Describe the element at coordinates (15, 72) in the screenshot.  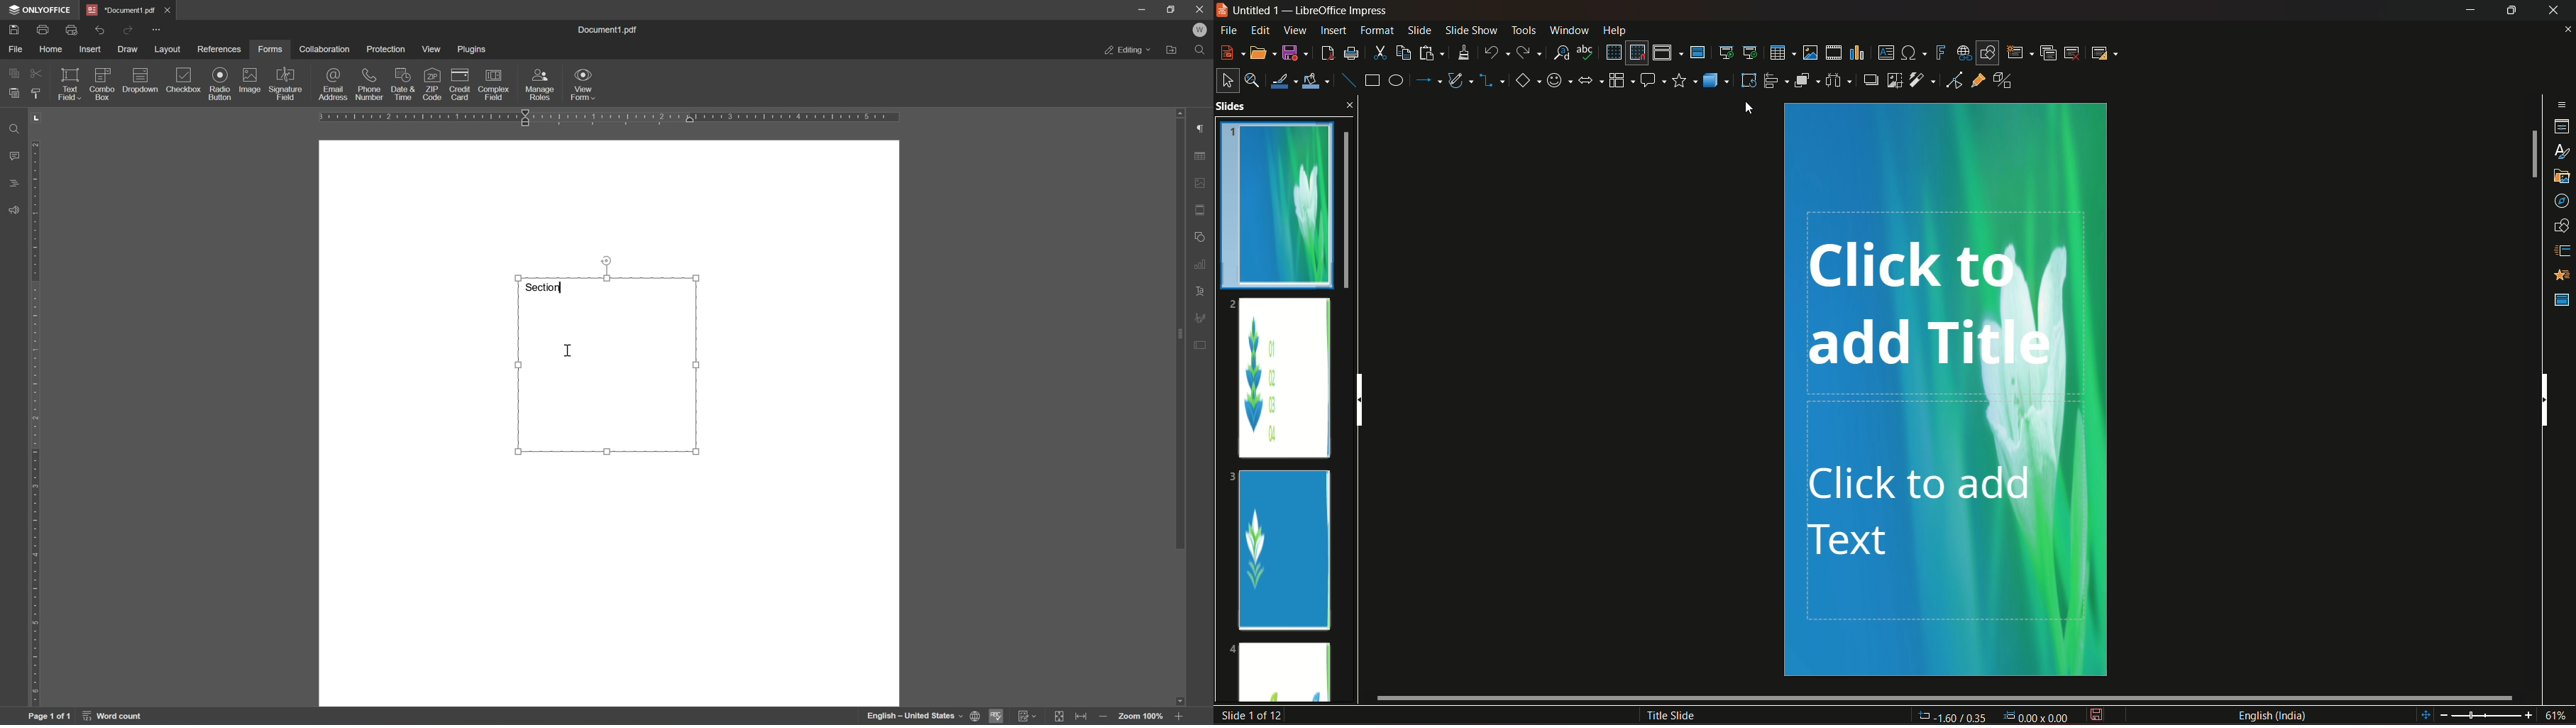
I see `copy` at that location.